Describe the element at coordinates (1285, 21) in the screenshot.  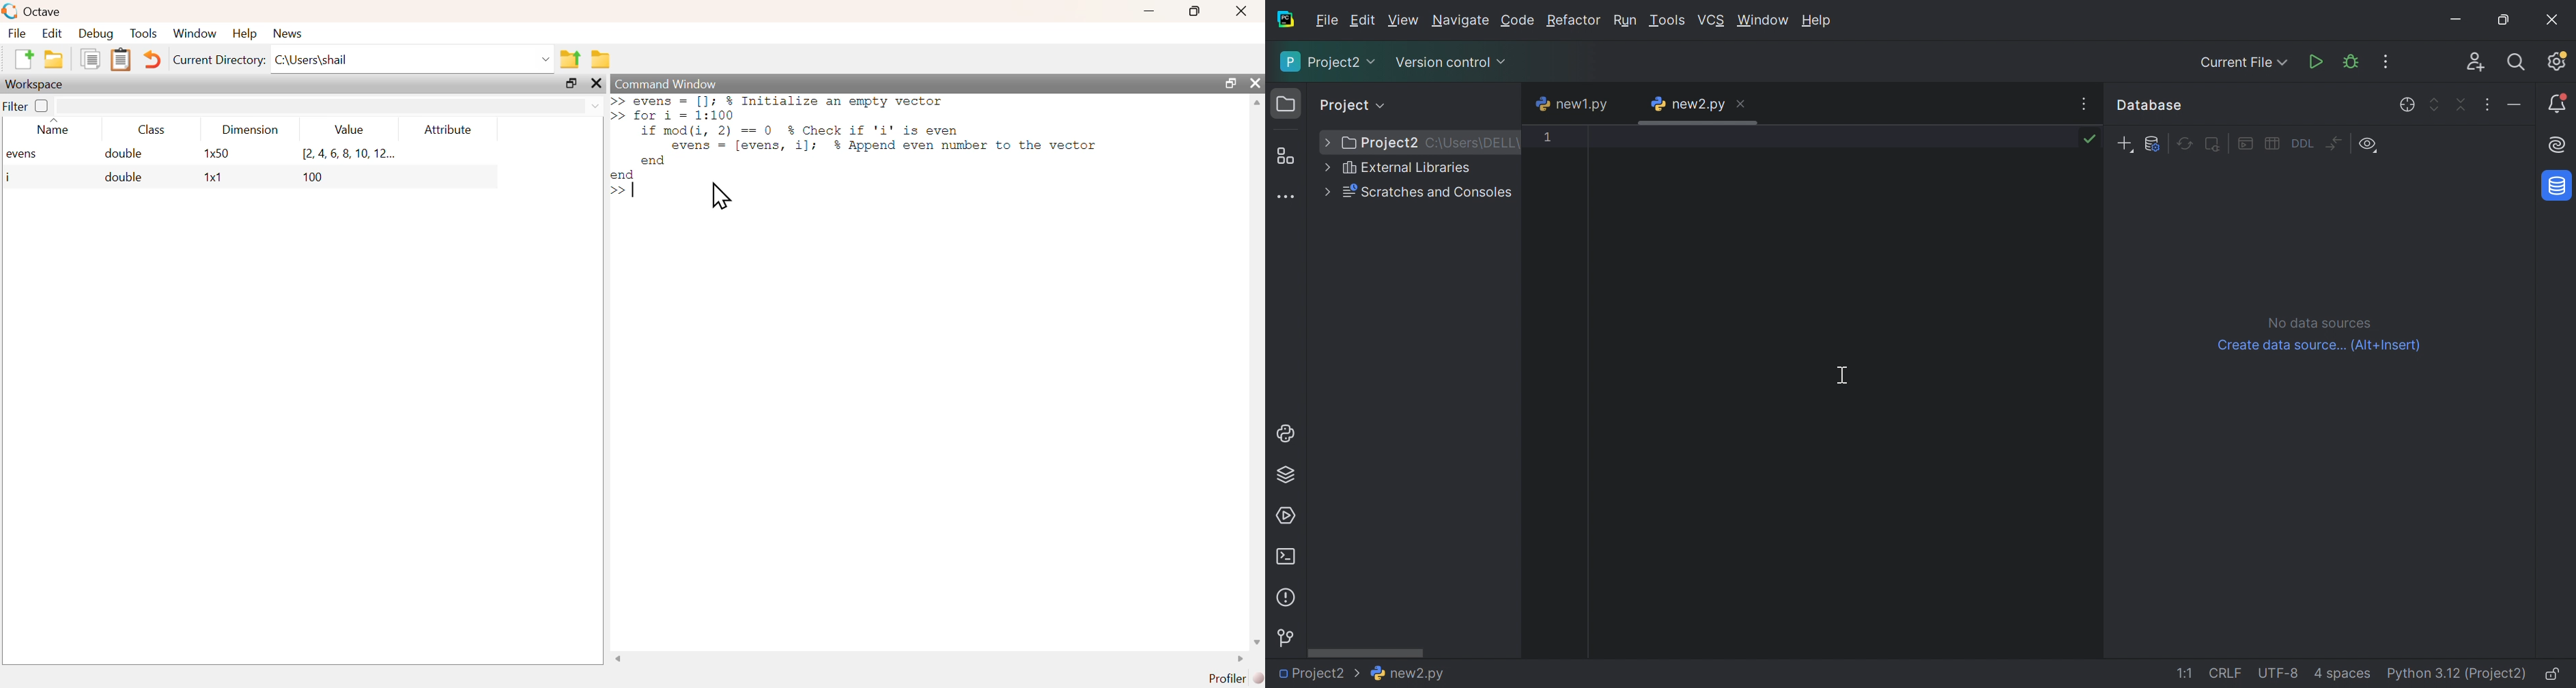
I see `PyCharm` at that location.